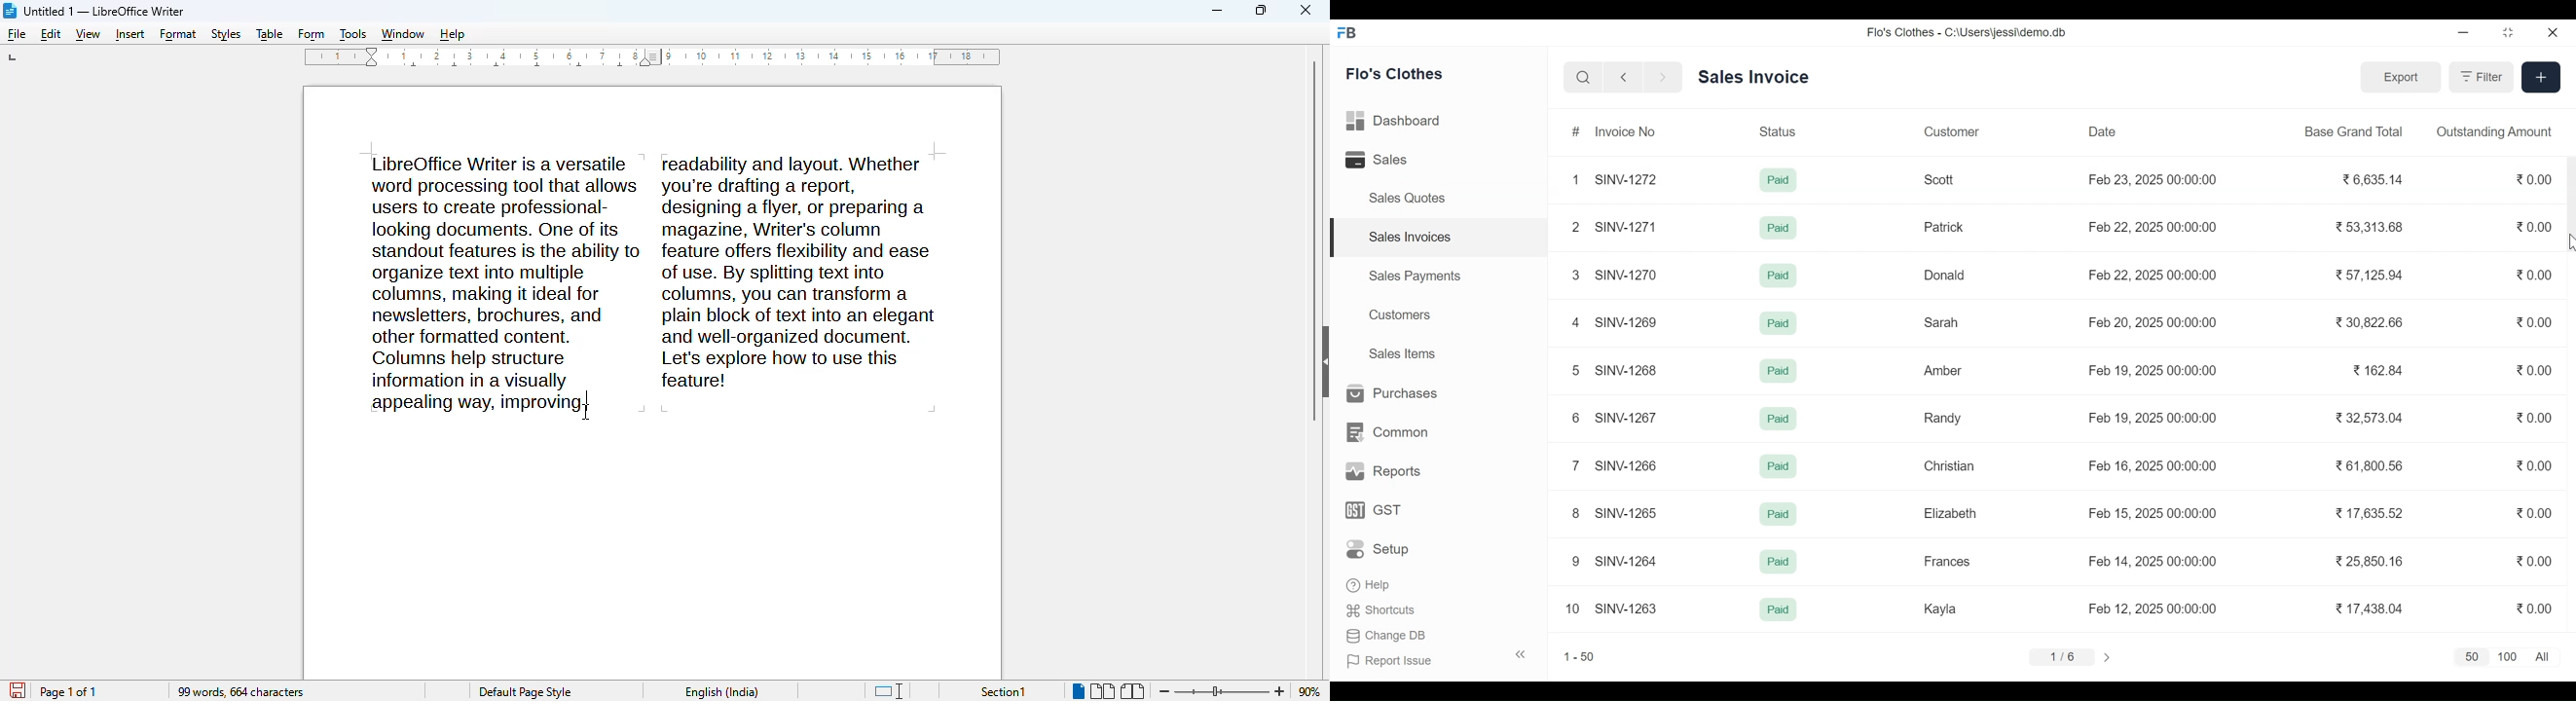  I want to click on Donald, so click(1946, 275).